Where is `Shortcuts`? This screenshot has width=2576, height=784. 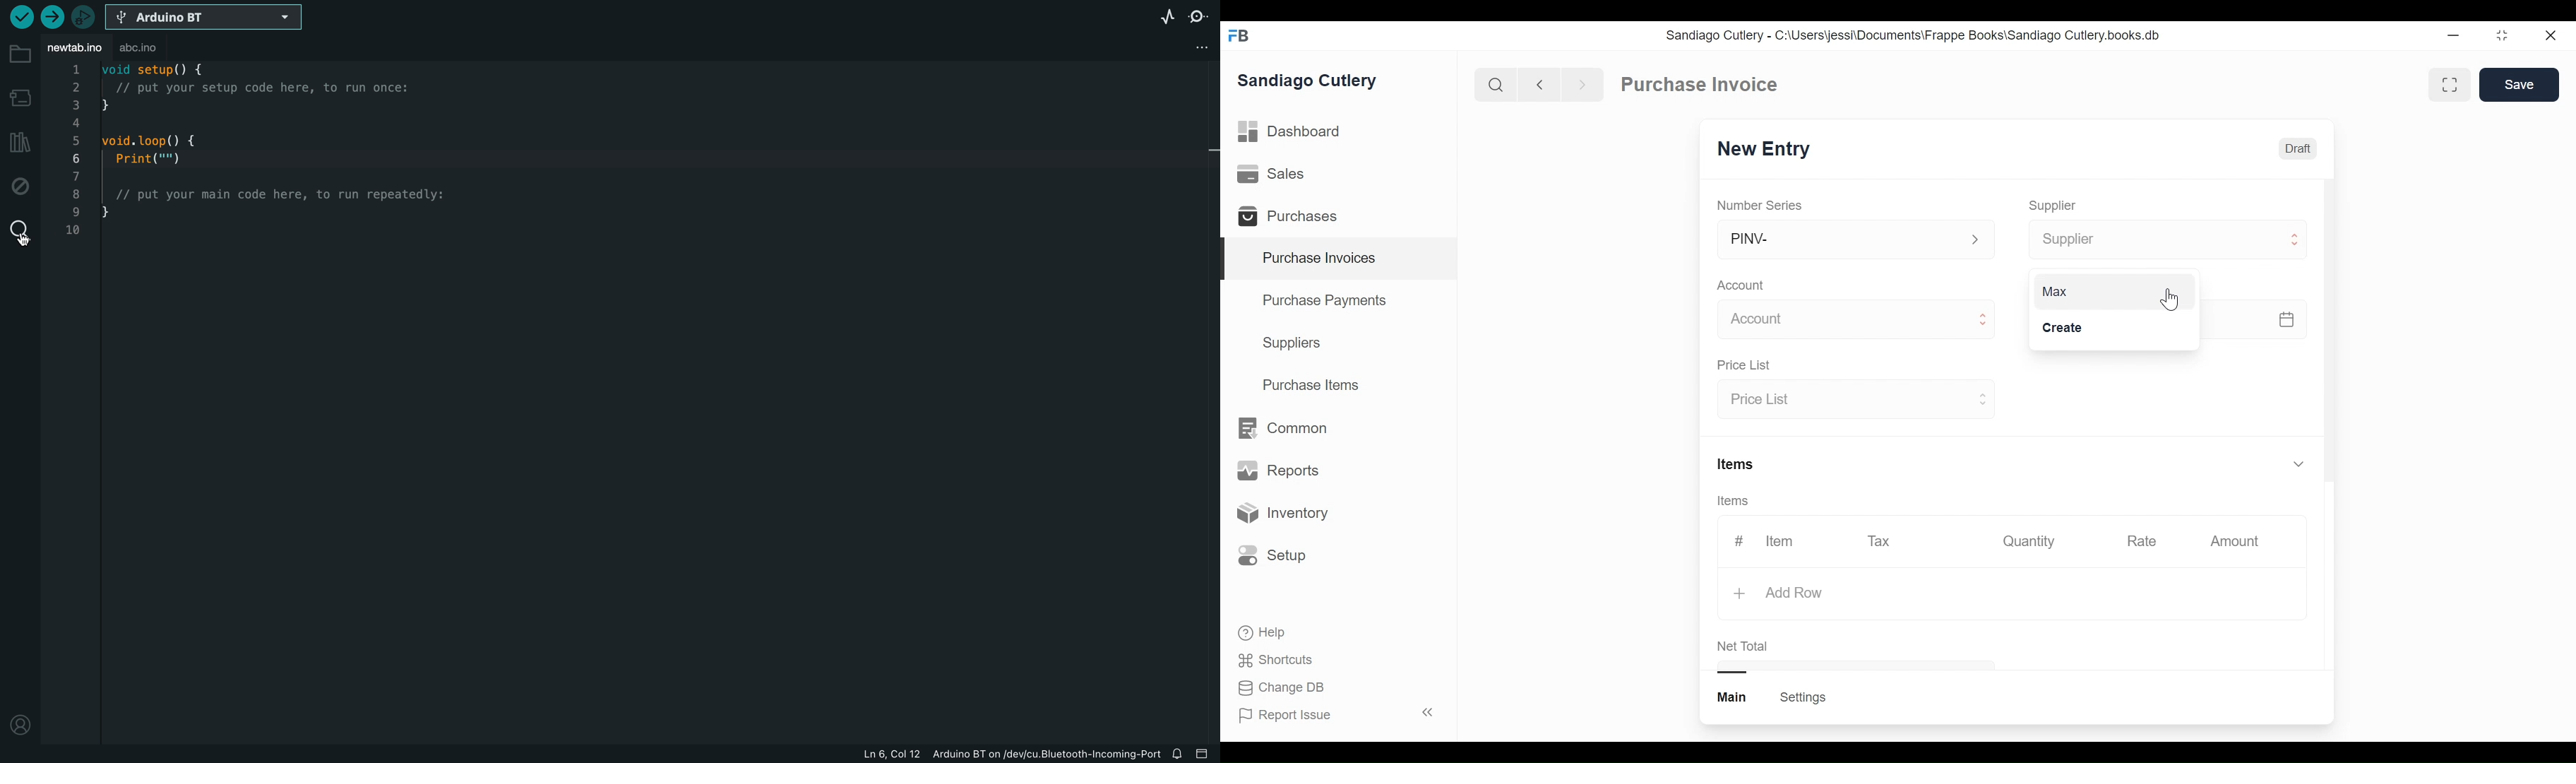
Shortcuts is located at coordinates (1277, 659).